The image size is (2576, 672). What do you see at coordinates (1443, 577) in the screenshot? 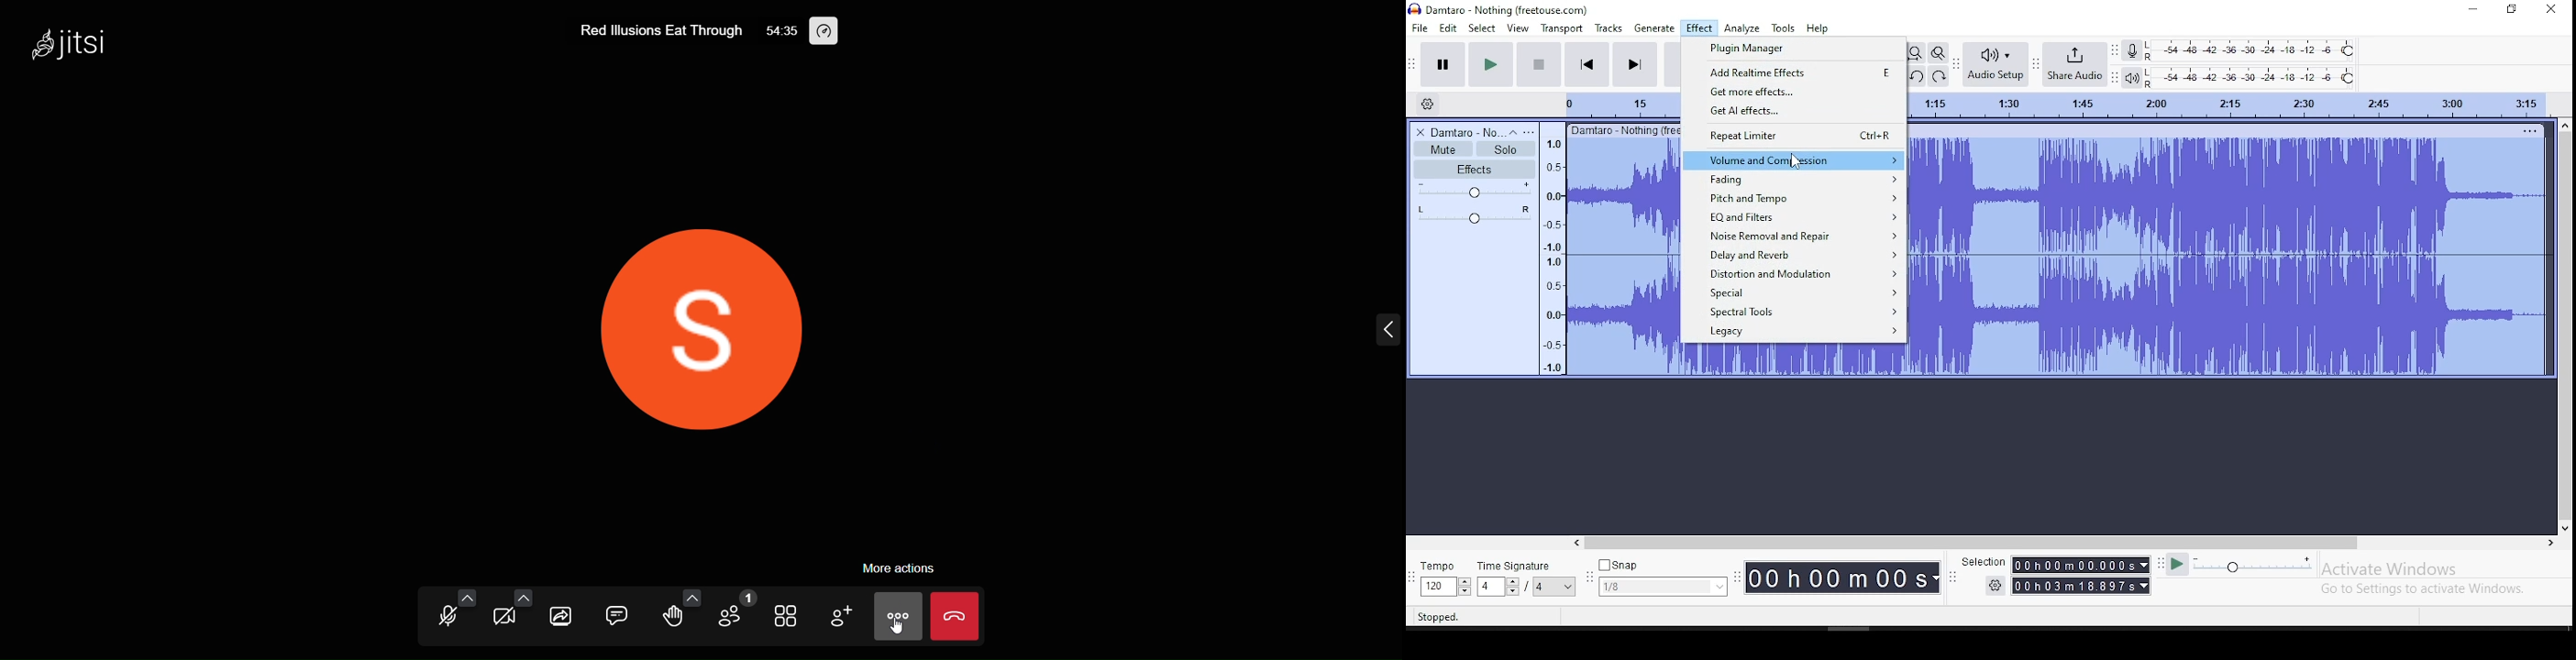
I see `tempo` at bounding box center [1443, 577].